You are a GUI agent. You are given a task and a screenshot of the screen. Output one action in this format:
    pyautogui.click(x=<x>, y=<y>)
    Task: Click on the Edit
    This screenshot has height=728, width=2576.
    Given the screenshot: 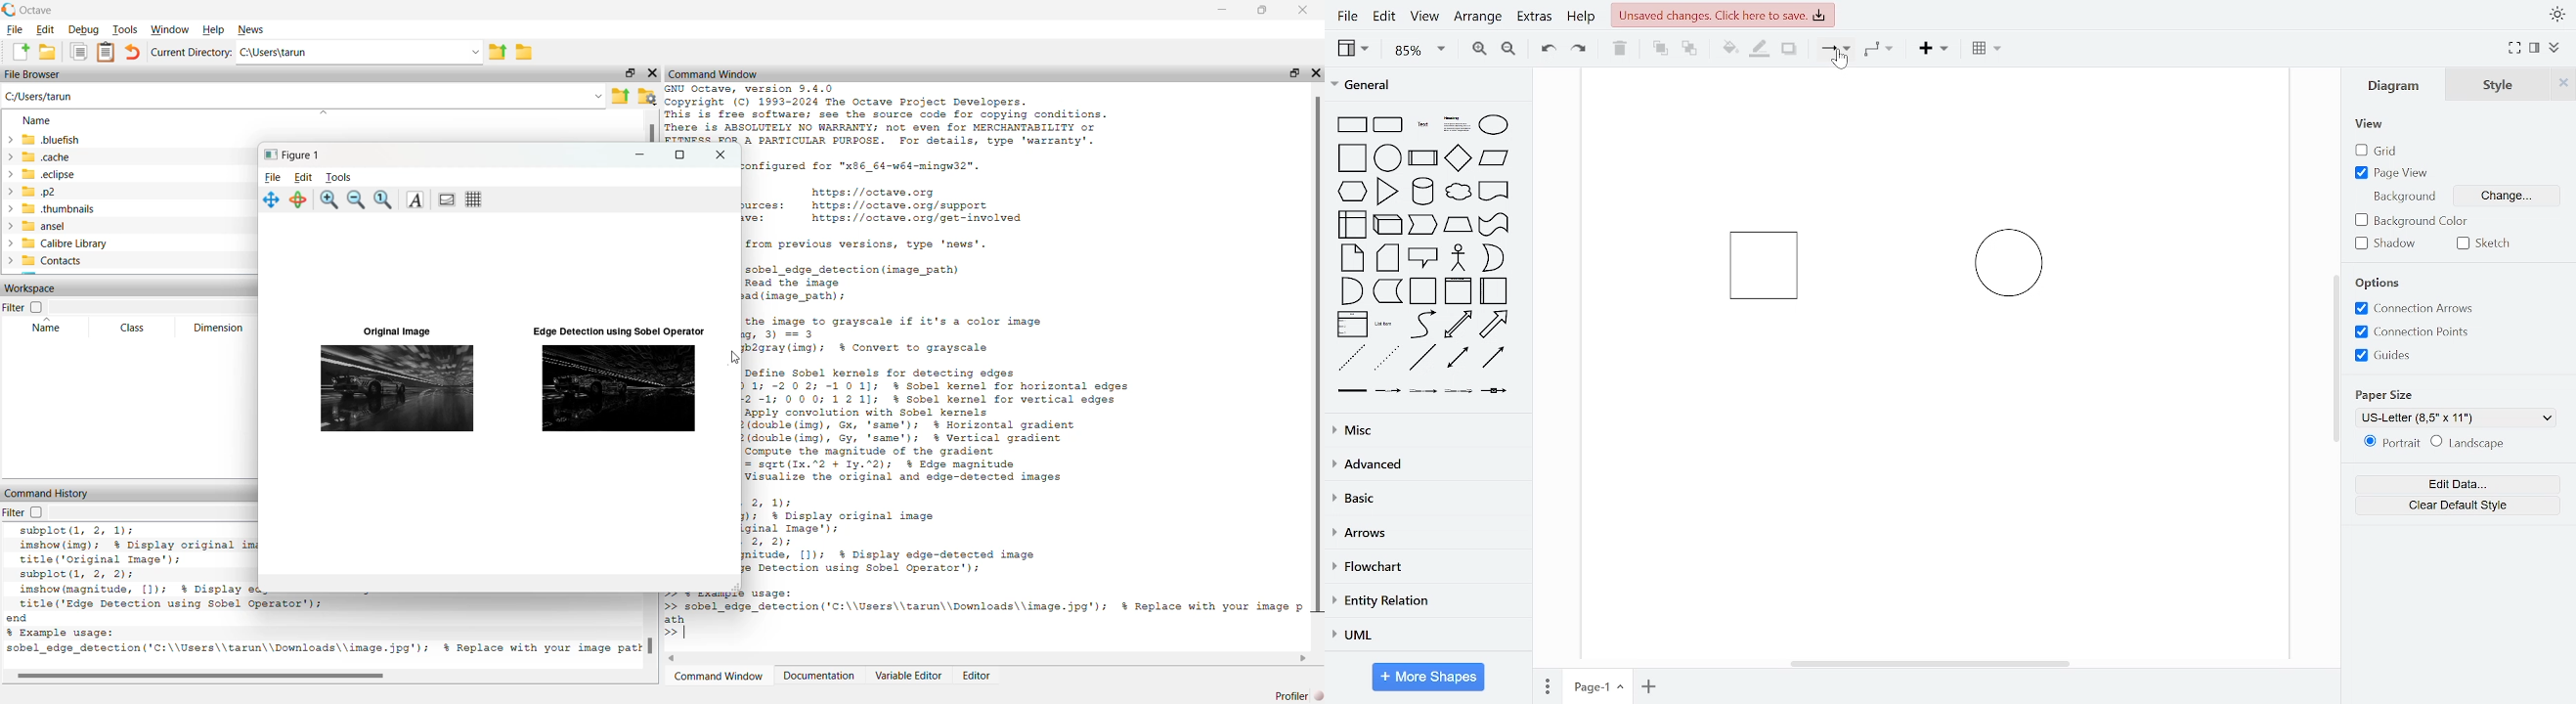 What is the action you would take?
    pyautogui.click(x=47, y=29)
    